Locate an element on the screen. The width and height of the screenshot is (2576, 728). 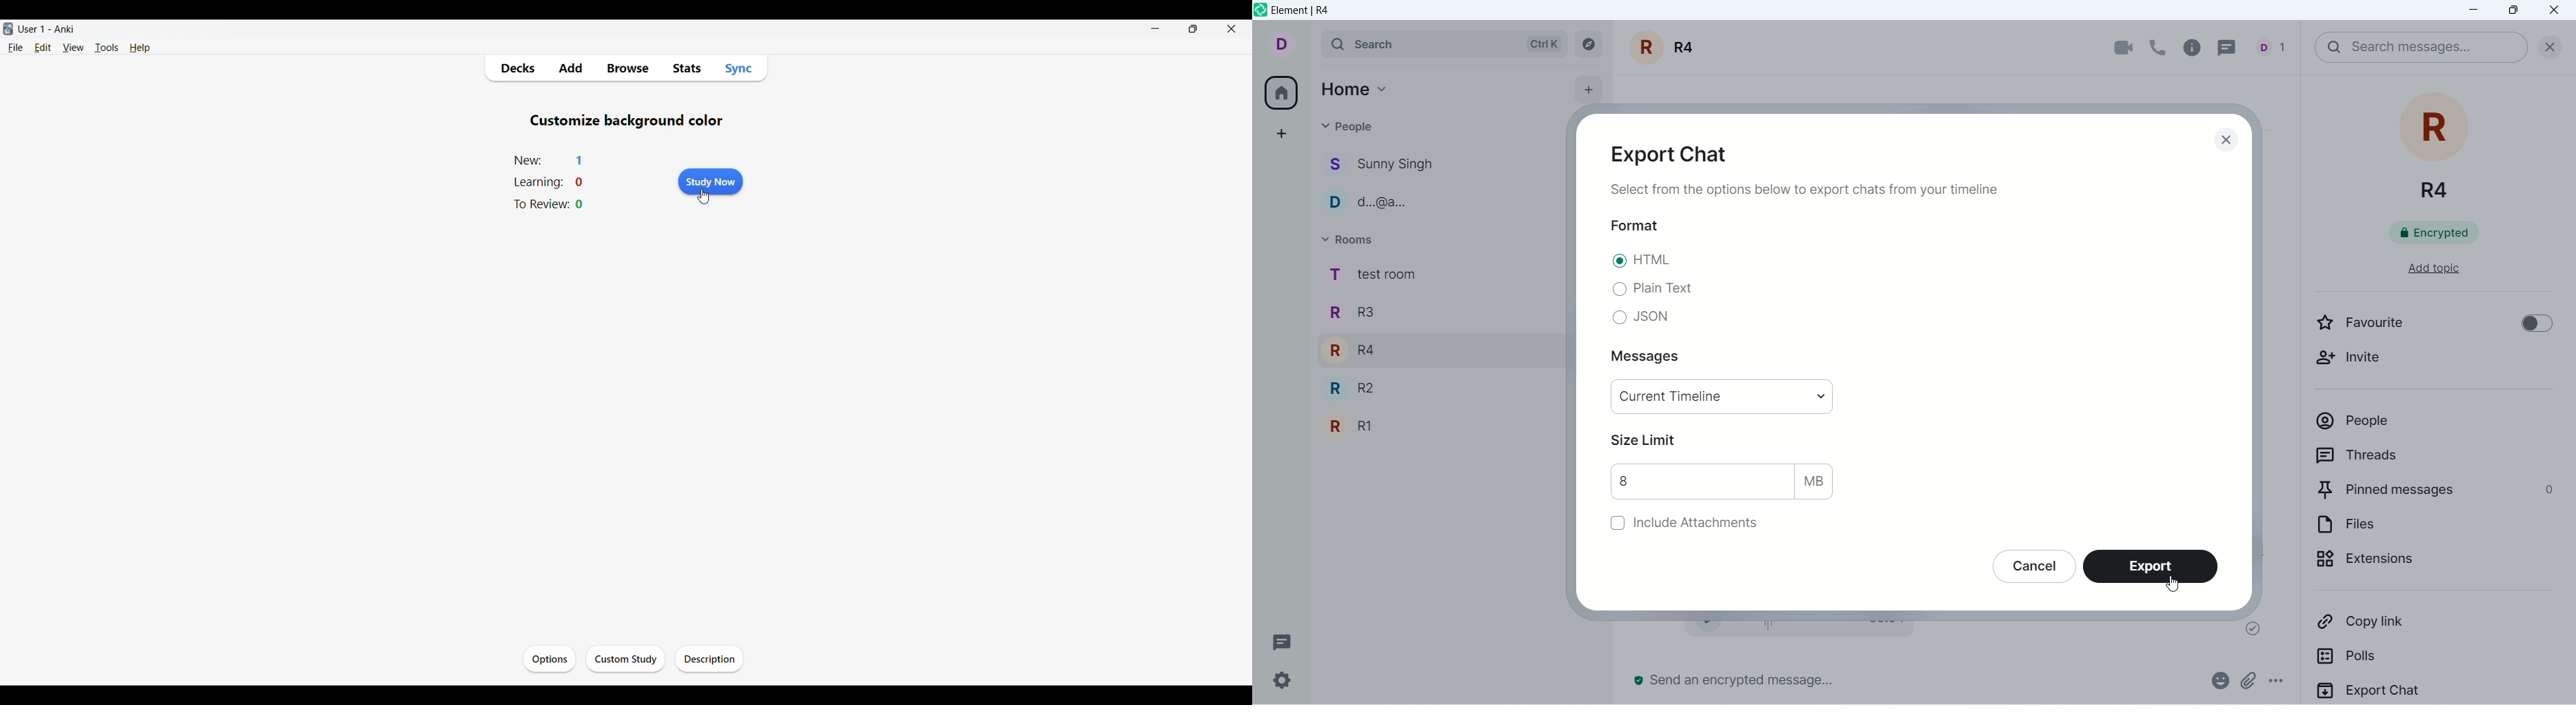
Browse is located at coordinates (627, 69).